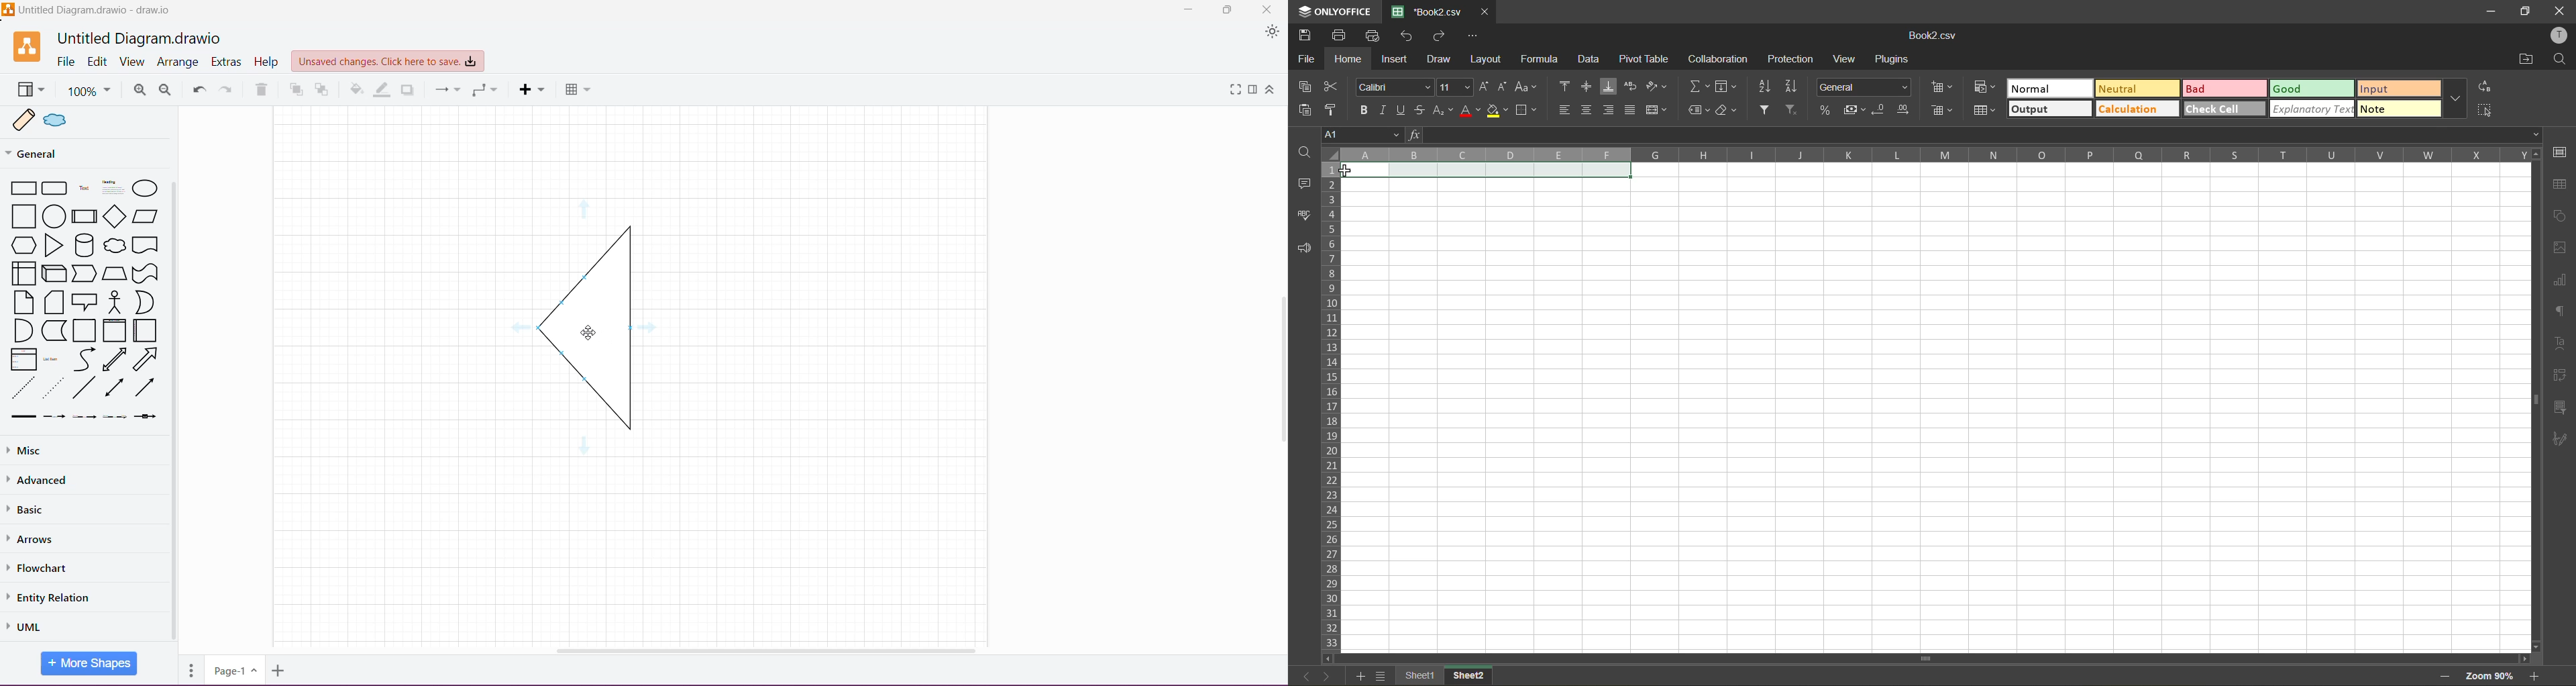  Describe the element at coordinates (1727, 110) in the screenshot. I see `clear` at that location.